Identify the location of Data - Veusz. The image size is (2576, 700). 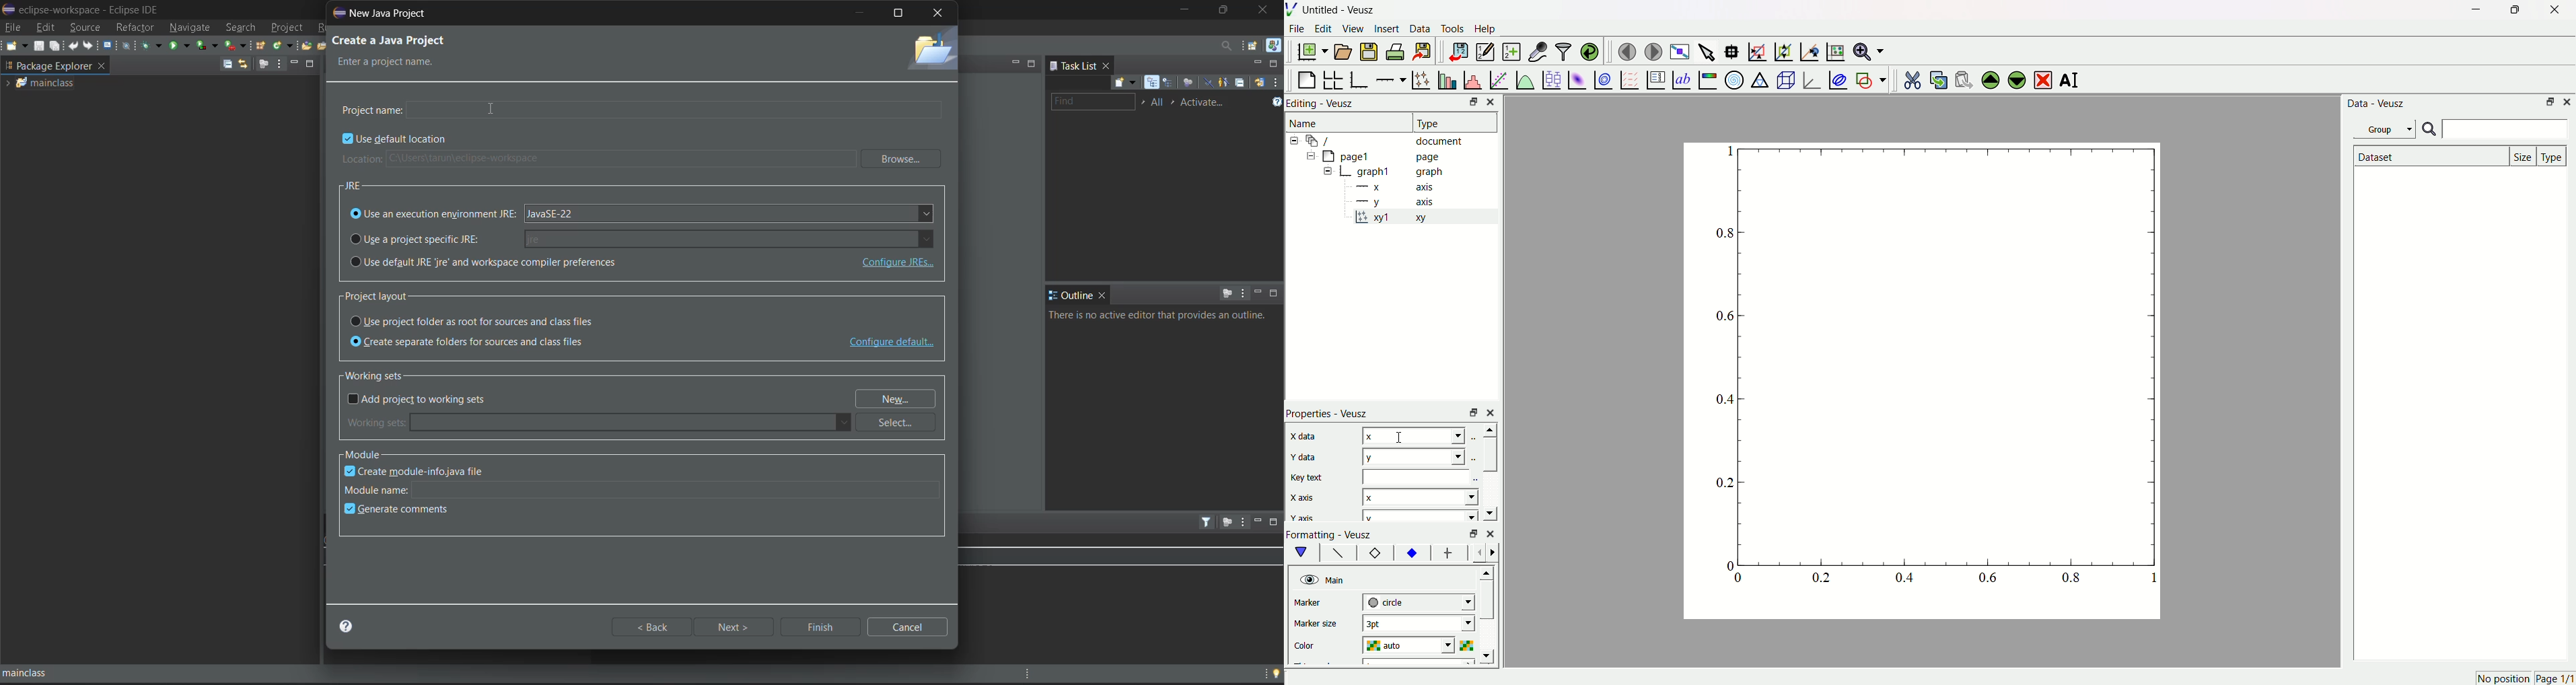
(2377, 104).